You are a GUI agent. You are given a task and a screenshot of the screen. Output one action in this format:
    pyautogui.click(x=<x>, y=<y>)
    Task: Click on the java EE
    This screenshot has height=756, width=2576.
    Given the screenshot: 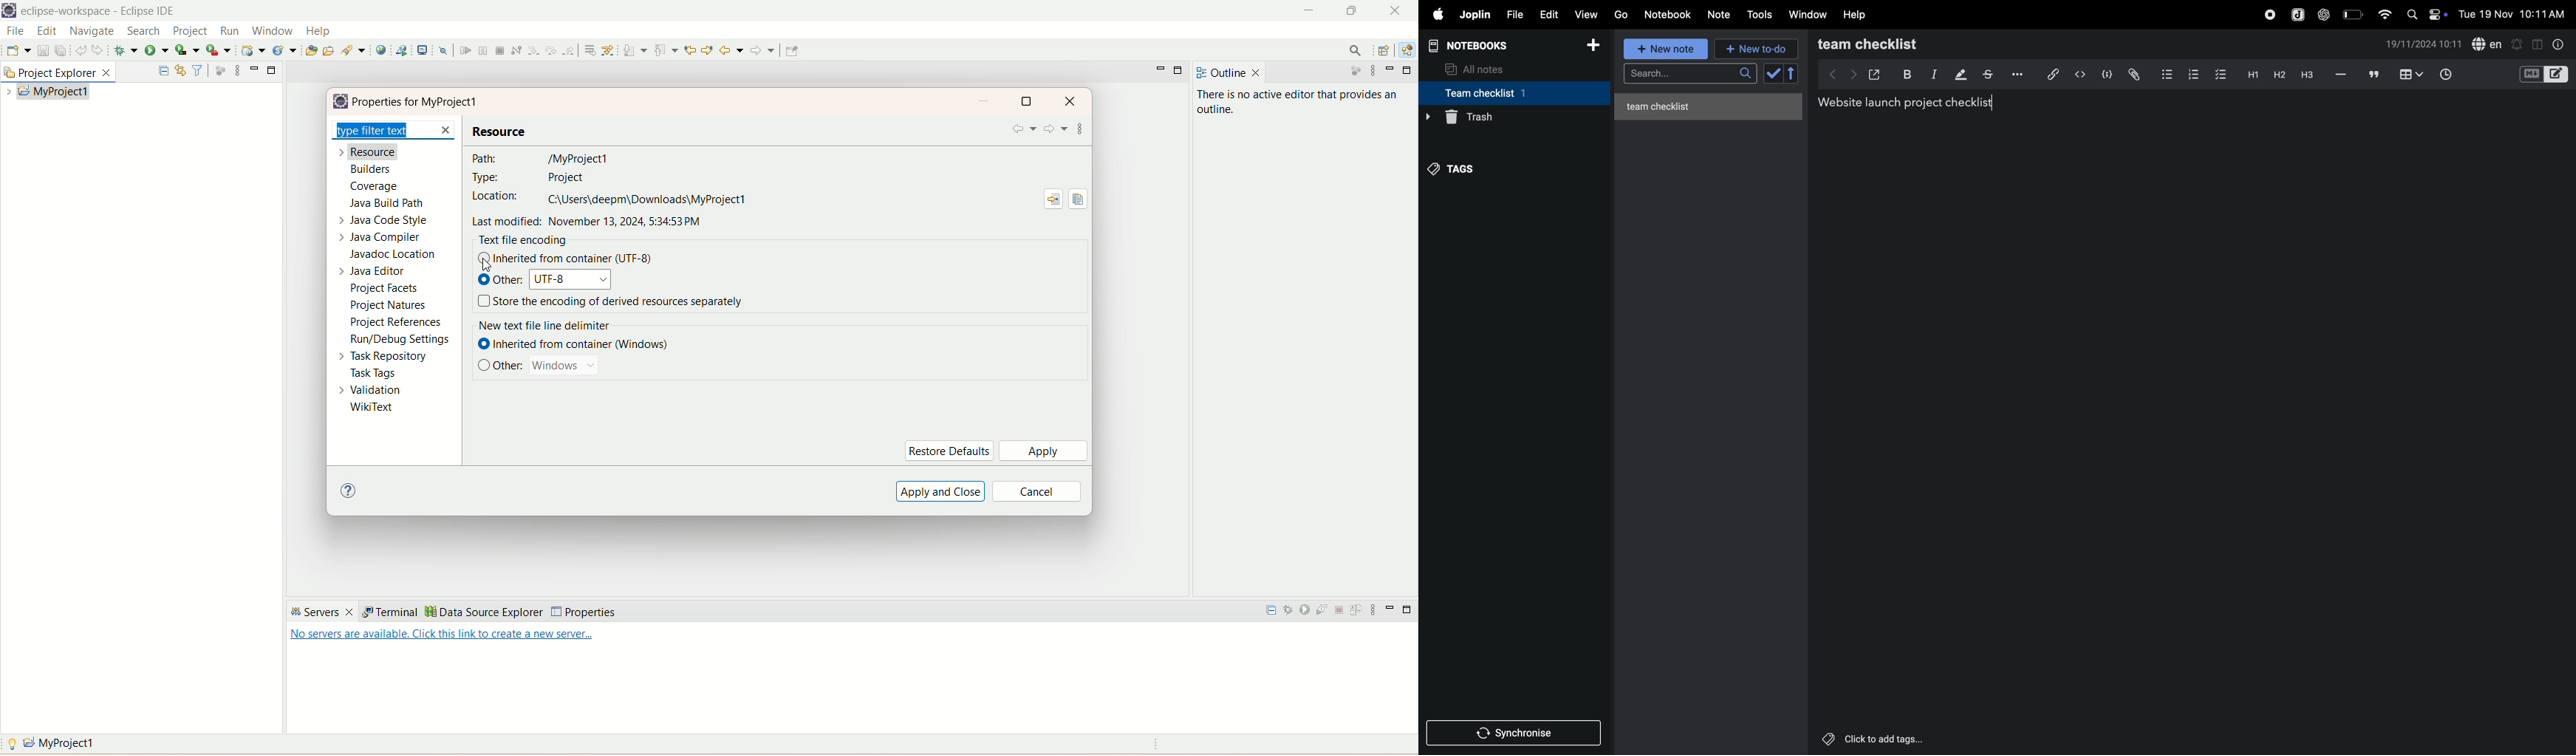 What is the action you would take?
    pyautogui.click(x=1408, y=49)
    